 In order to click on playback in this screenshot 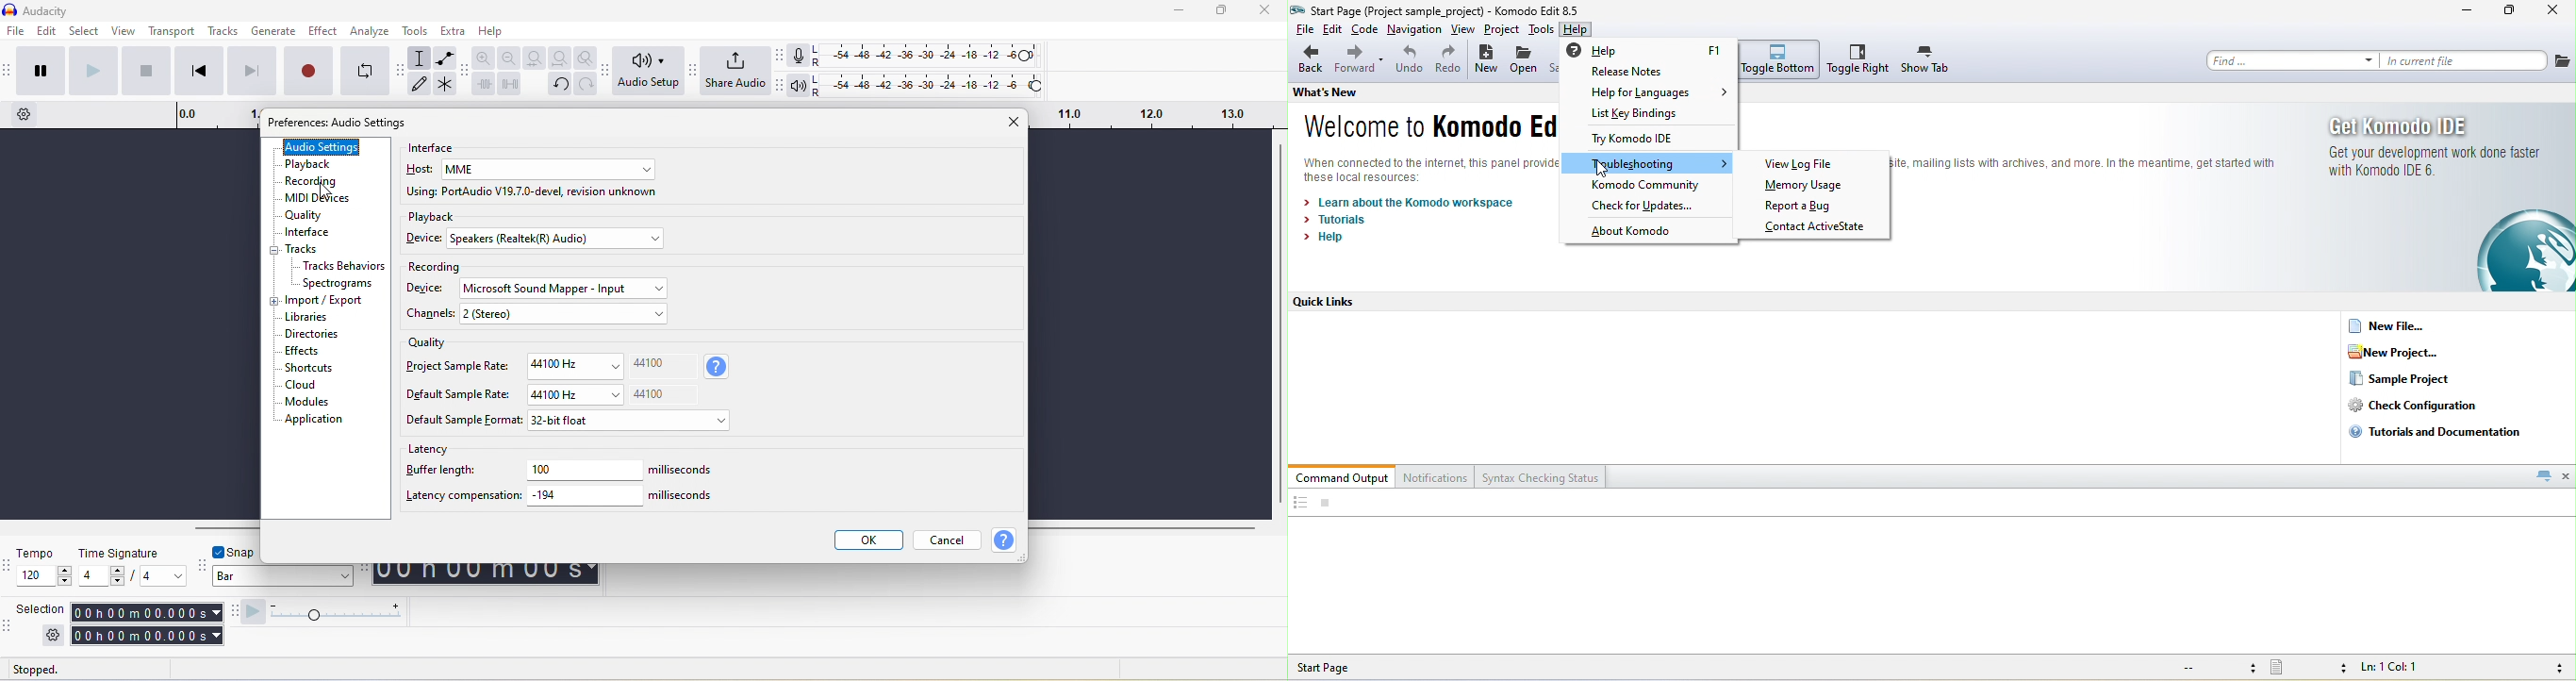, I will do `click(314, 166)`.